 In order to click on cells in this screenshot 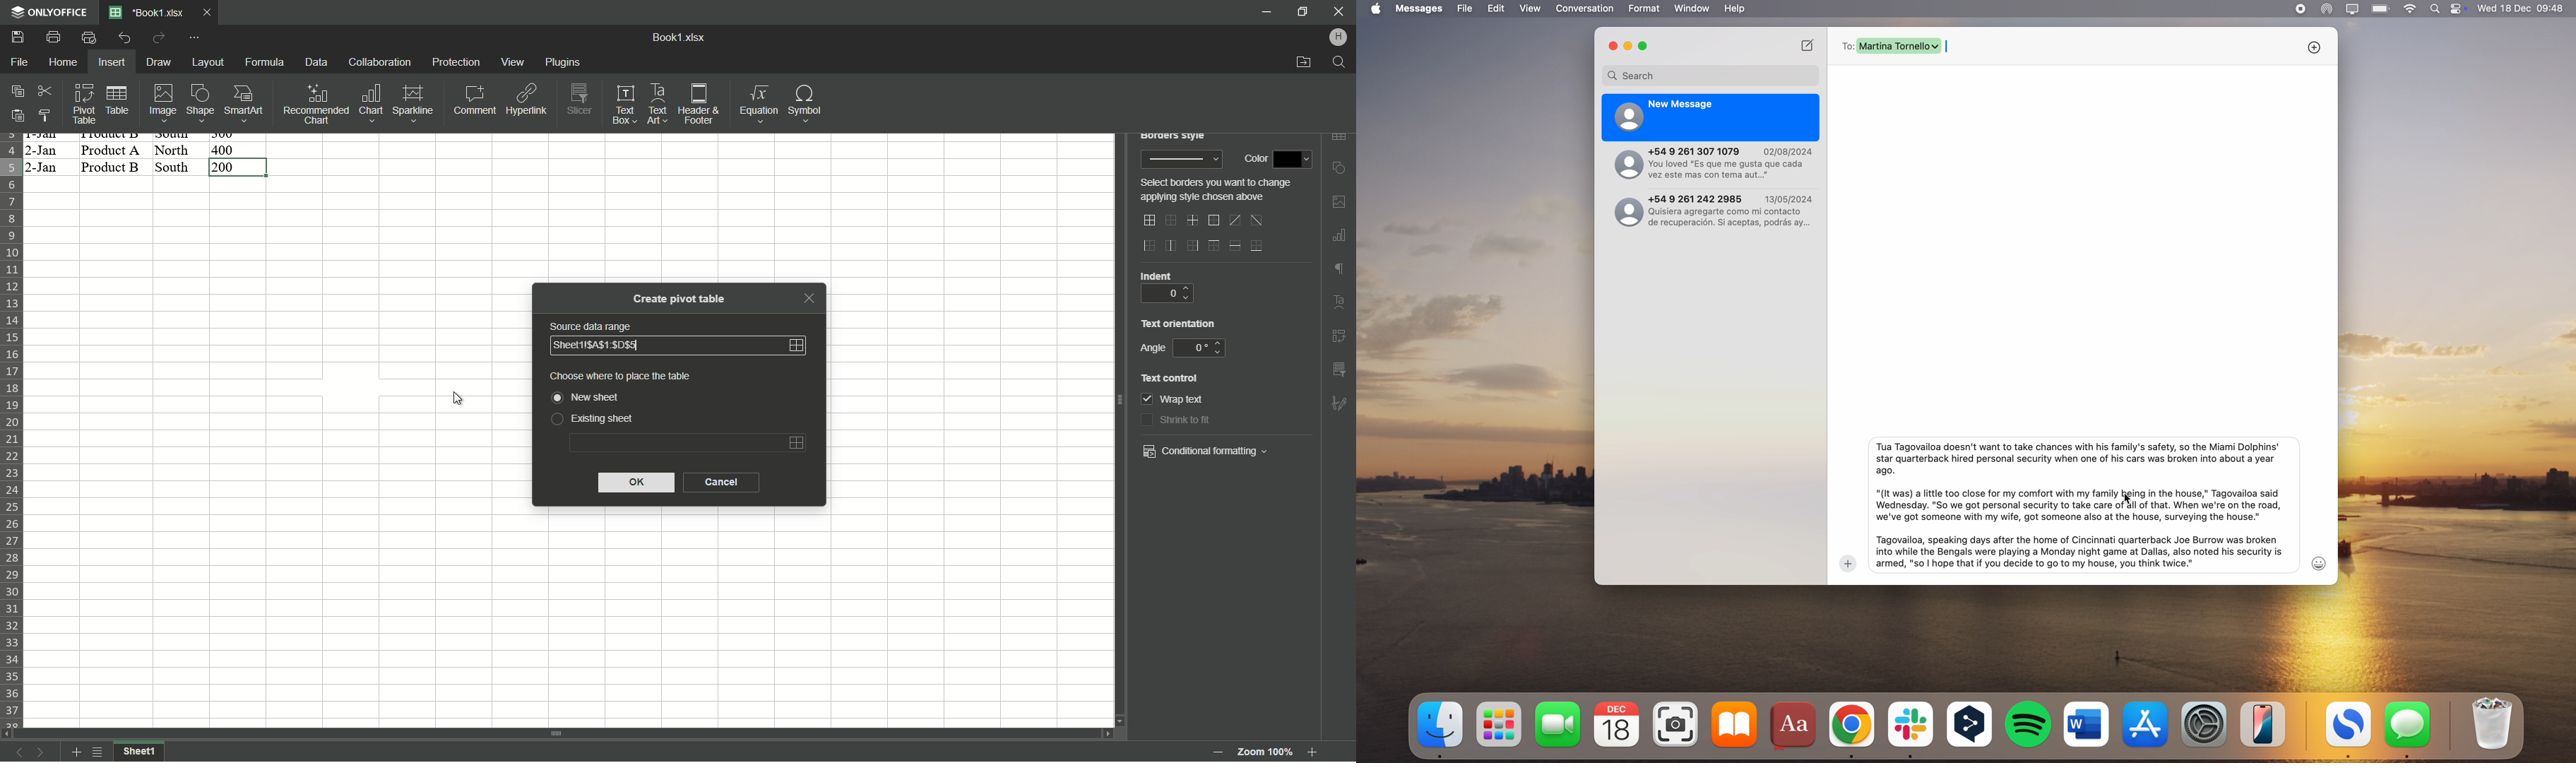, I will do `click(776, 209)`.